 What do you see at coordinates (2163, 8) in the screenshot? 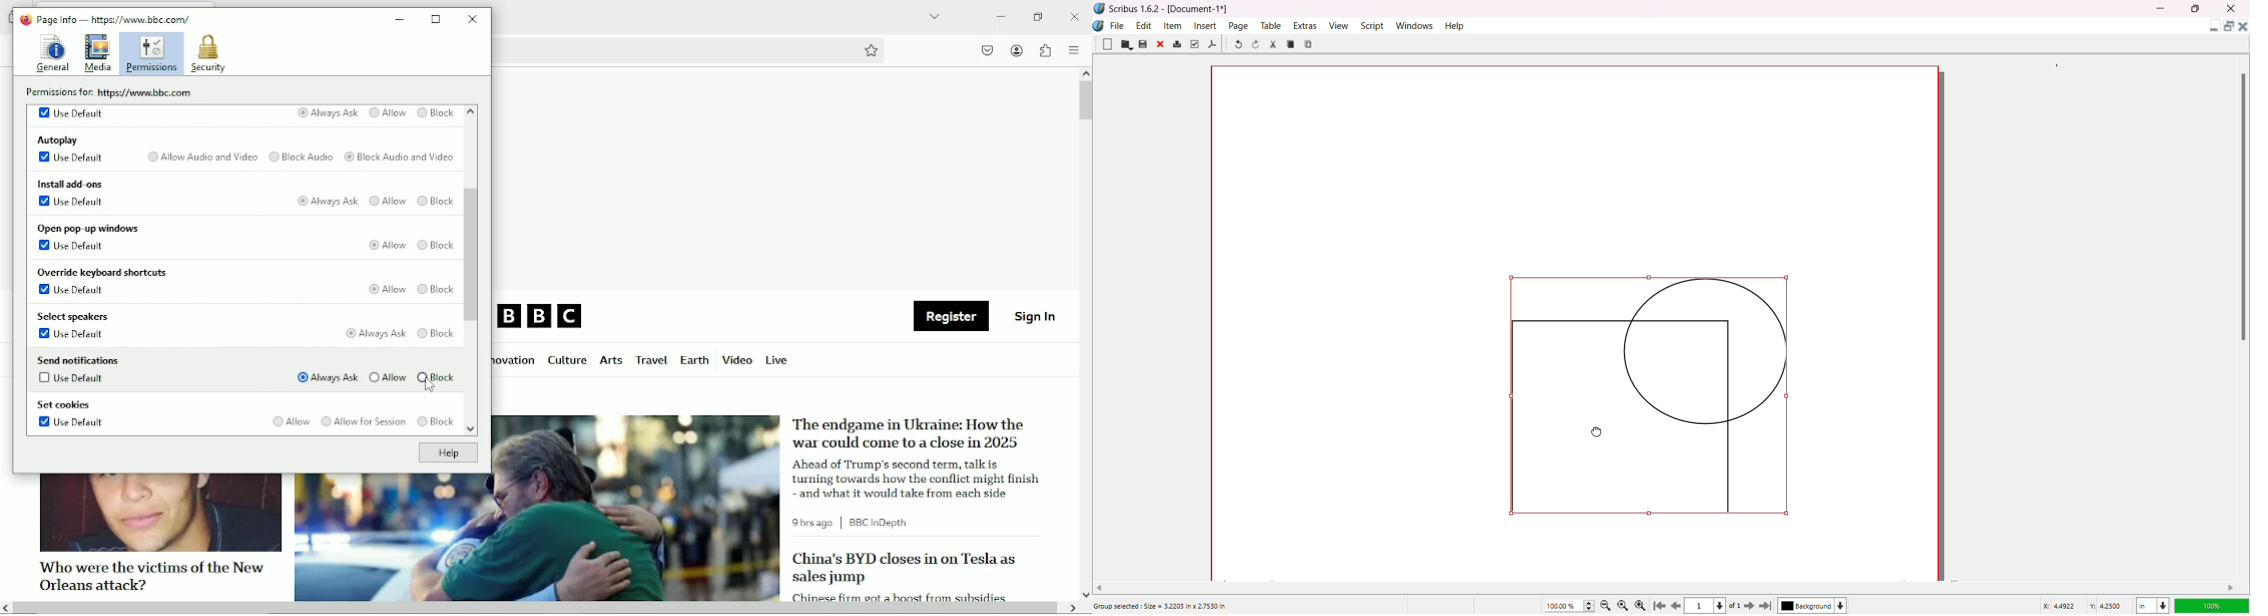
I see `MInimize` at bounding box center [2163, 8].